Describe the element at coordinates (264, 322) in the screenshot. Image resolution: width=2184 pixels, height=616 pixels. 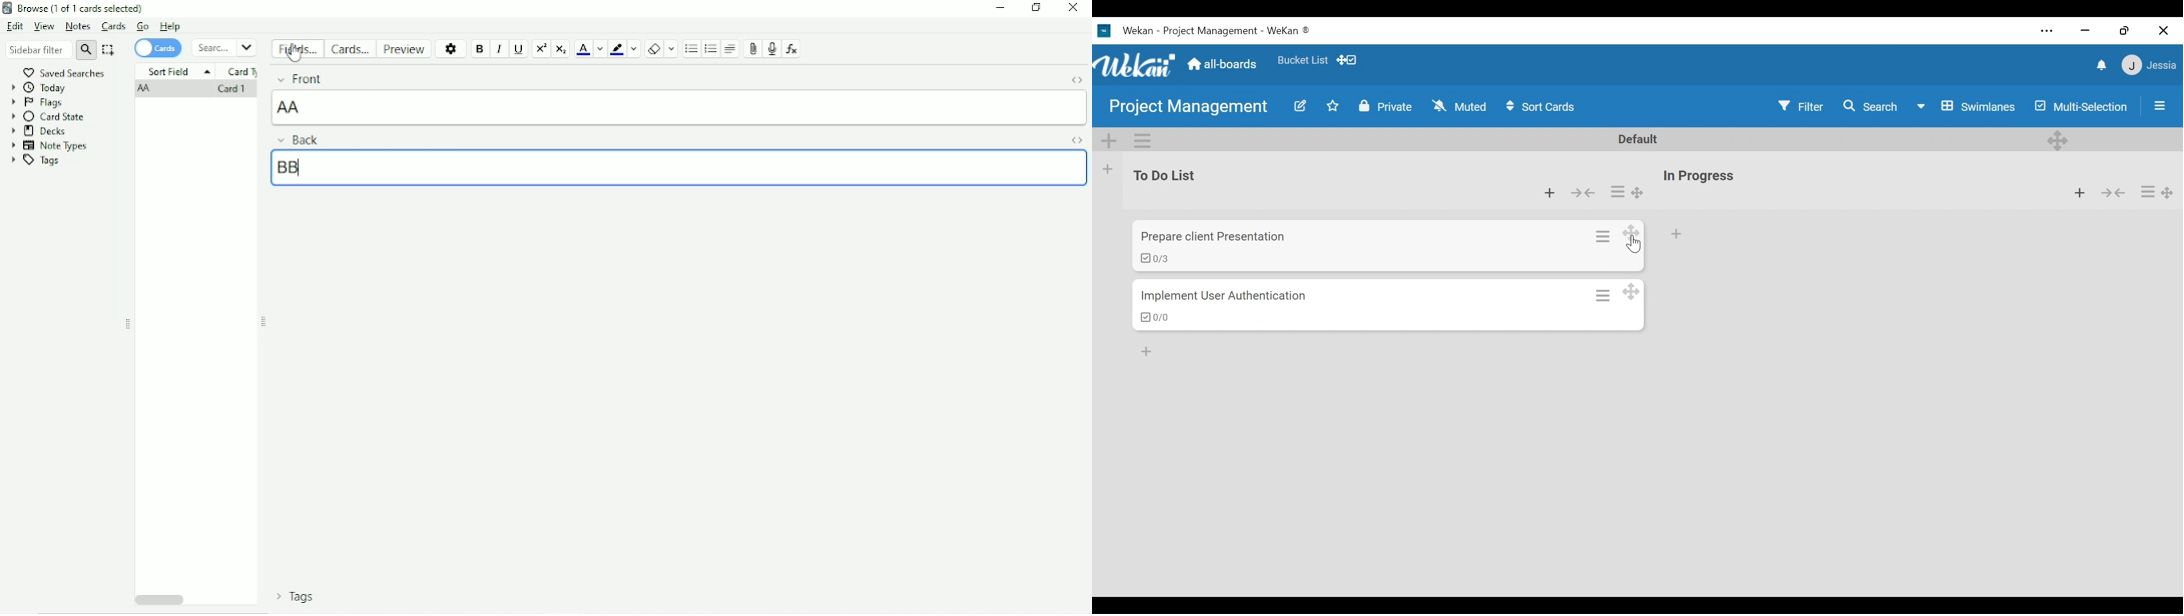
I see `Resize` at that location.